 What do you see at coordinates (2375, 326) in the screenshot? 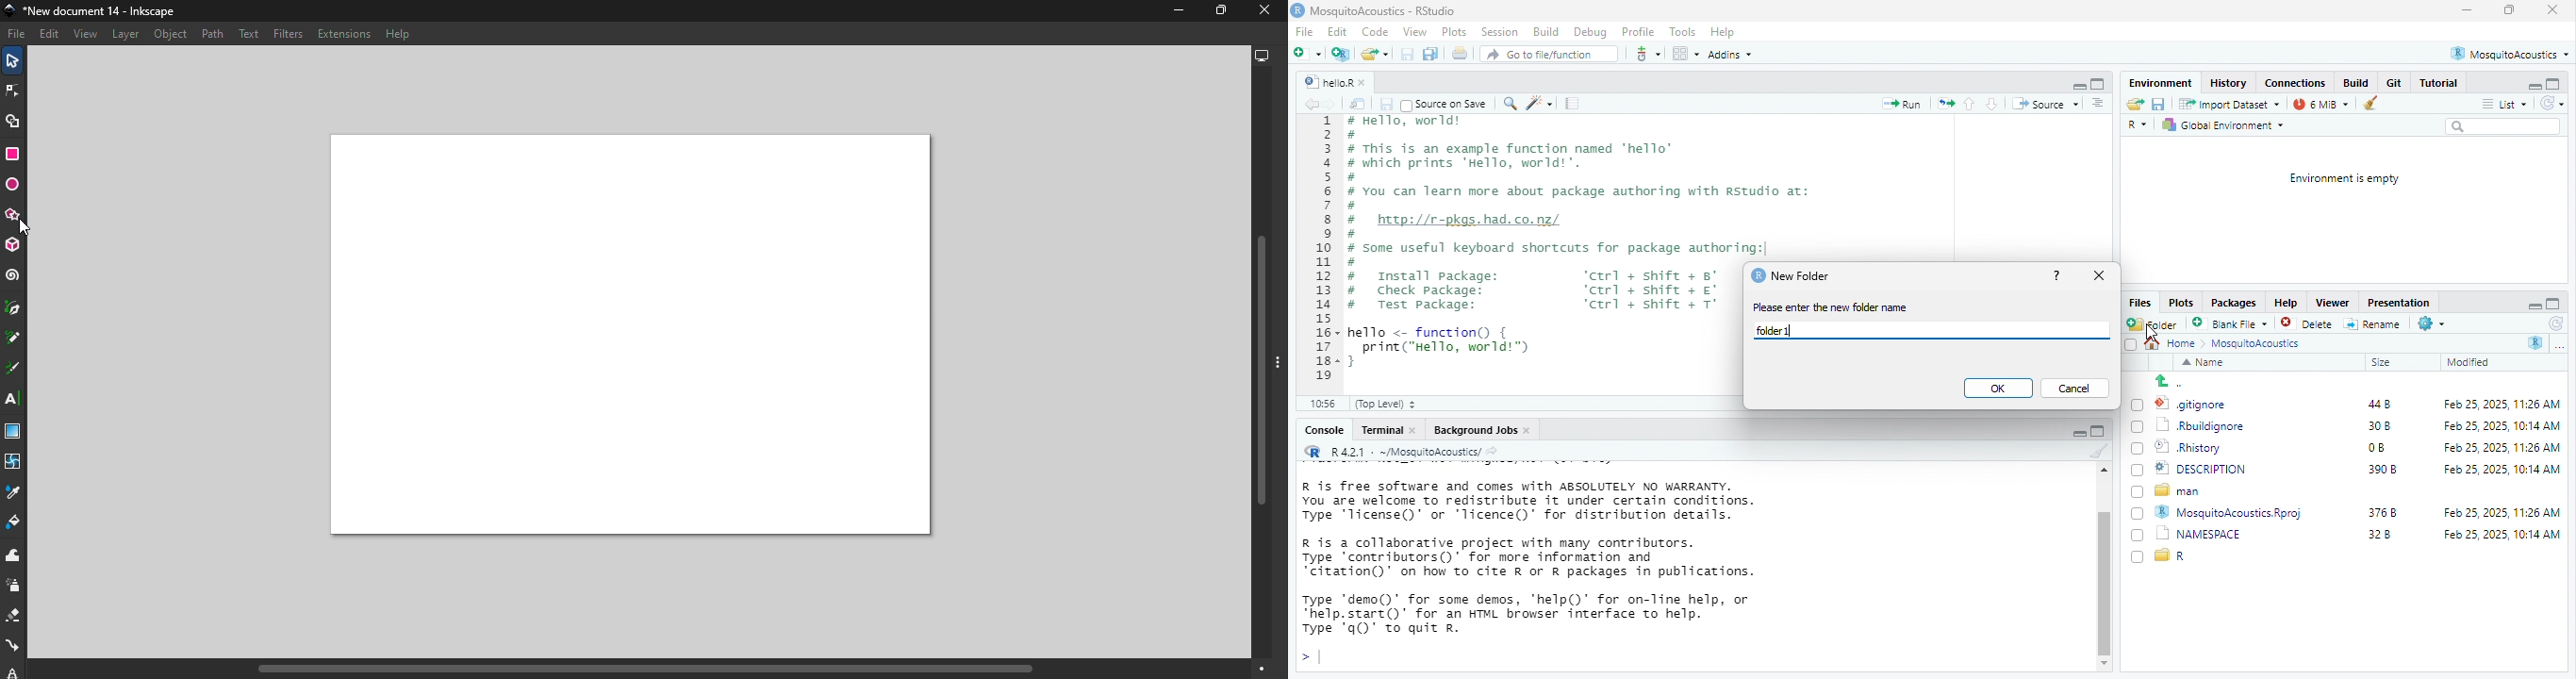
I see `rename` at bounding box center [2375, 326].